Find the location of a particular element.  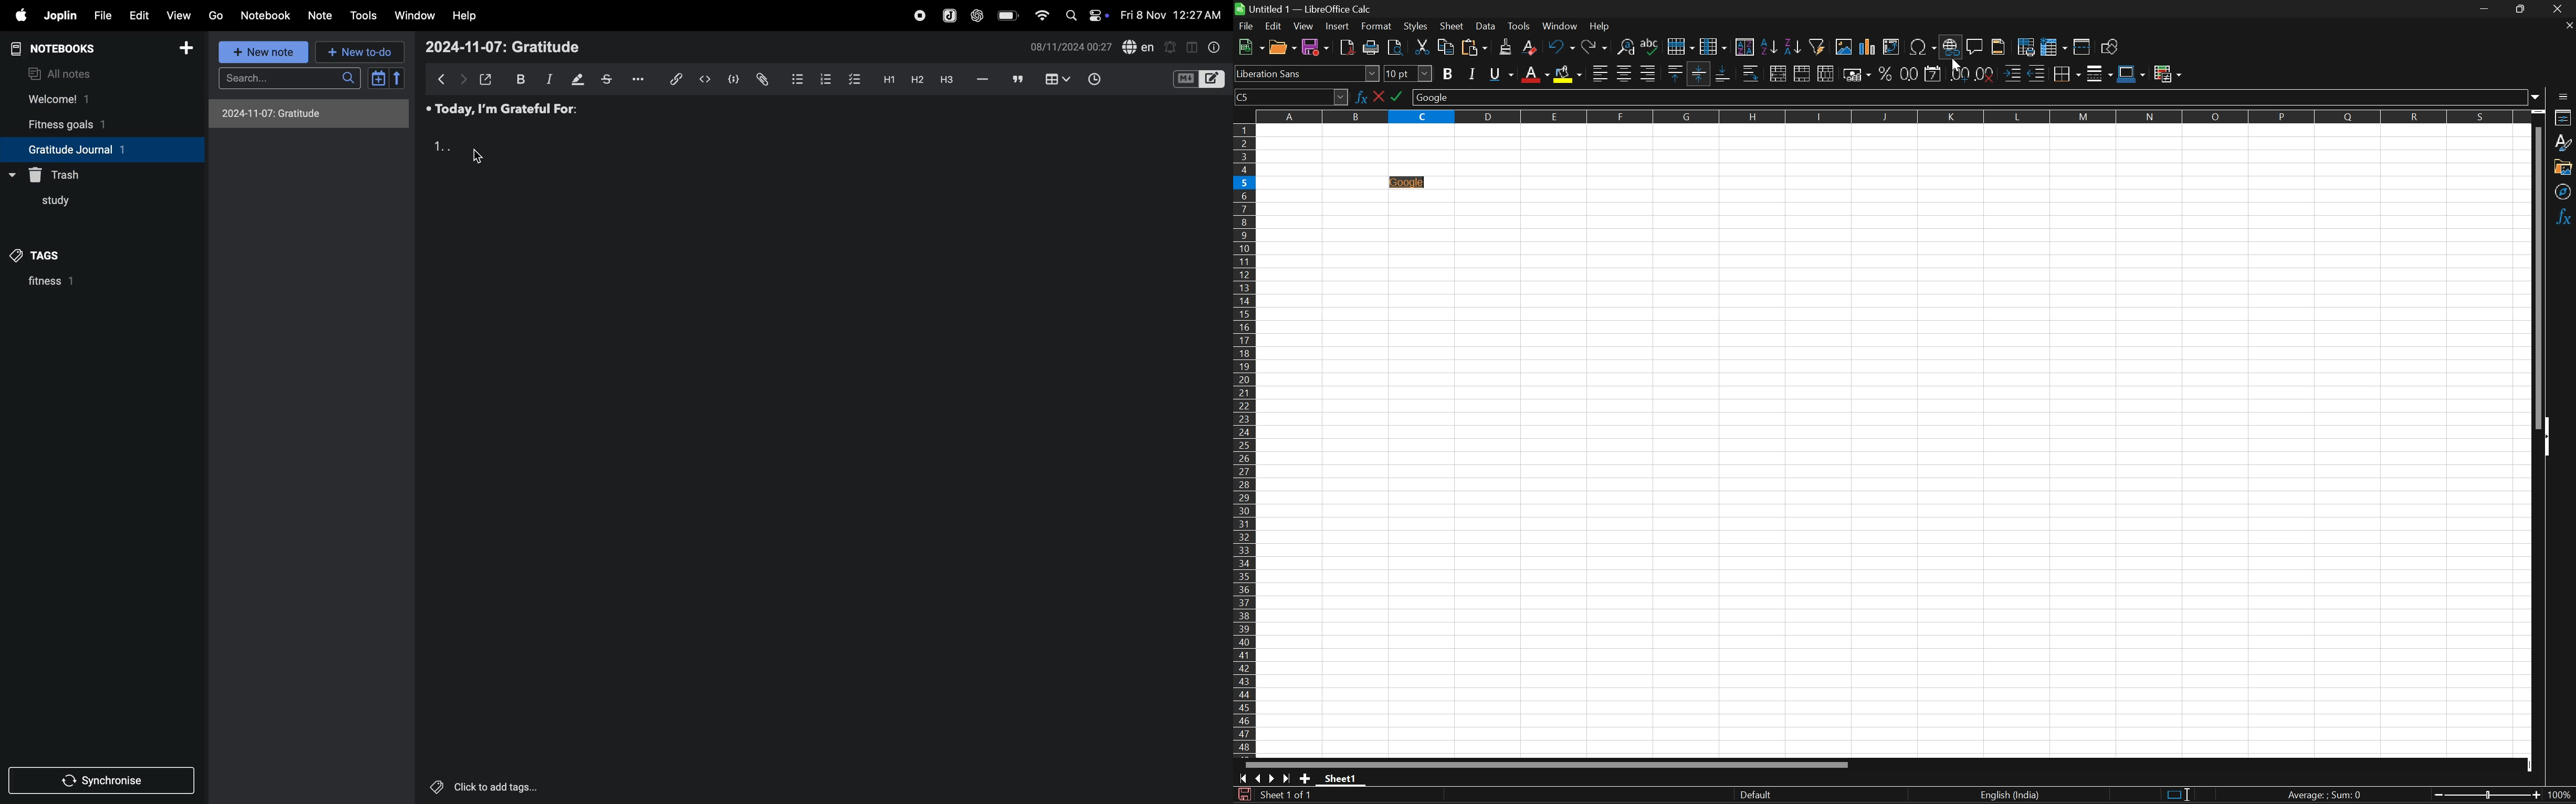

Standard selection. Click to change selection mode. is located at coordinates (2178, 796).